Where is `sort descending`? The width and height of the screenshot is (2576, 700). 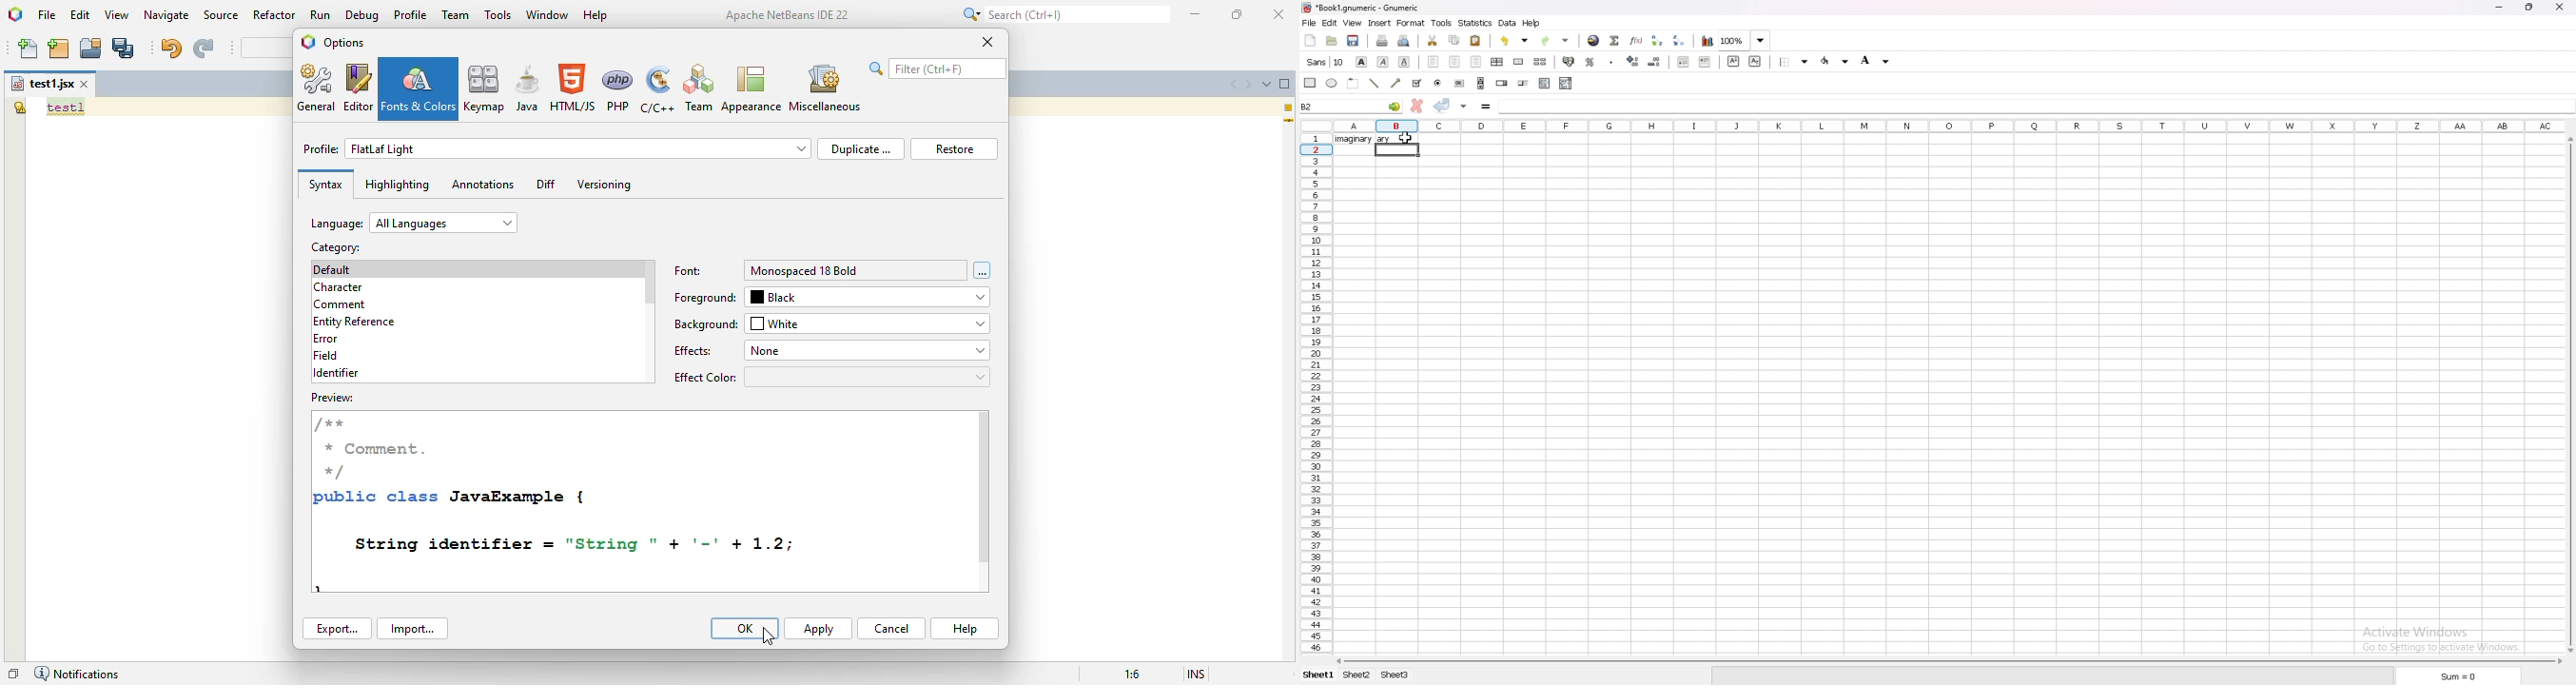 sort descending is located at coordinates (1678, 40).